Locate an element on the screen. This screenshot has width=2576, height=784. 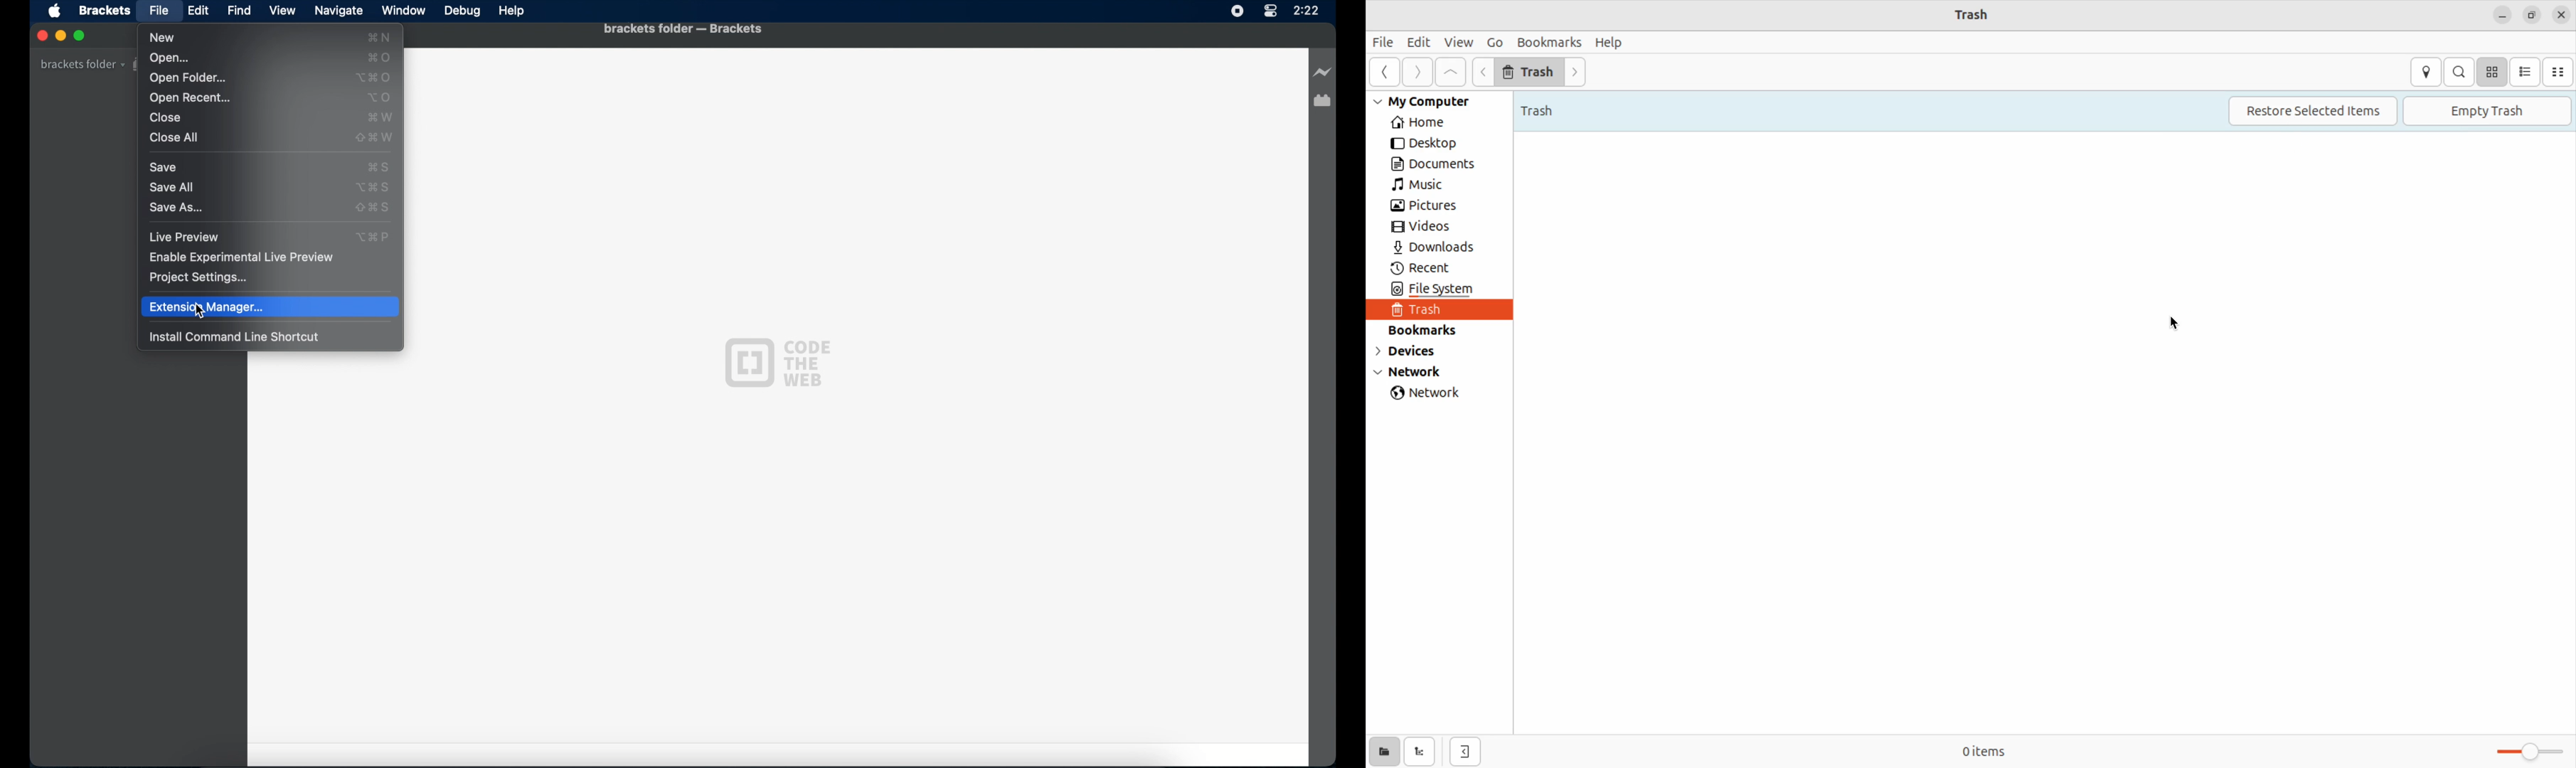
save all shortcut is located at coordinates (372, 187).